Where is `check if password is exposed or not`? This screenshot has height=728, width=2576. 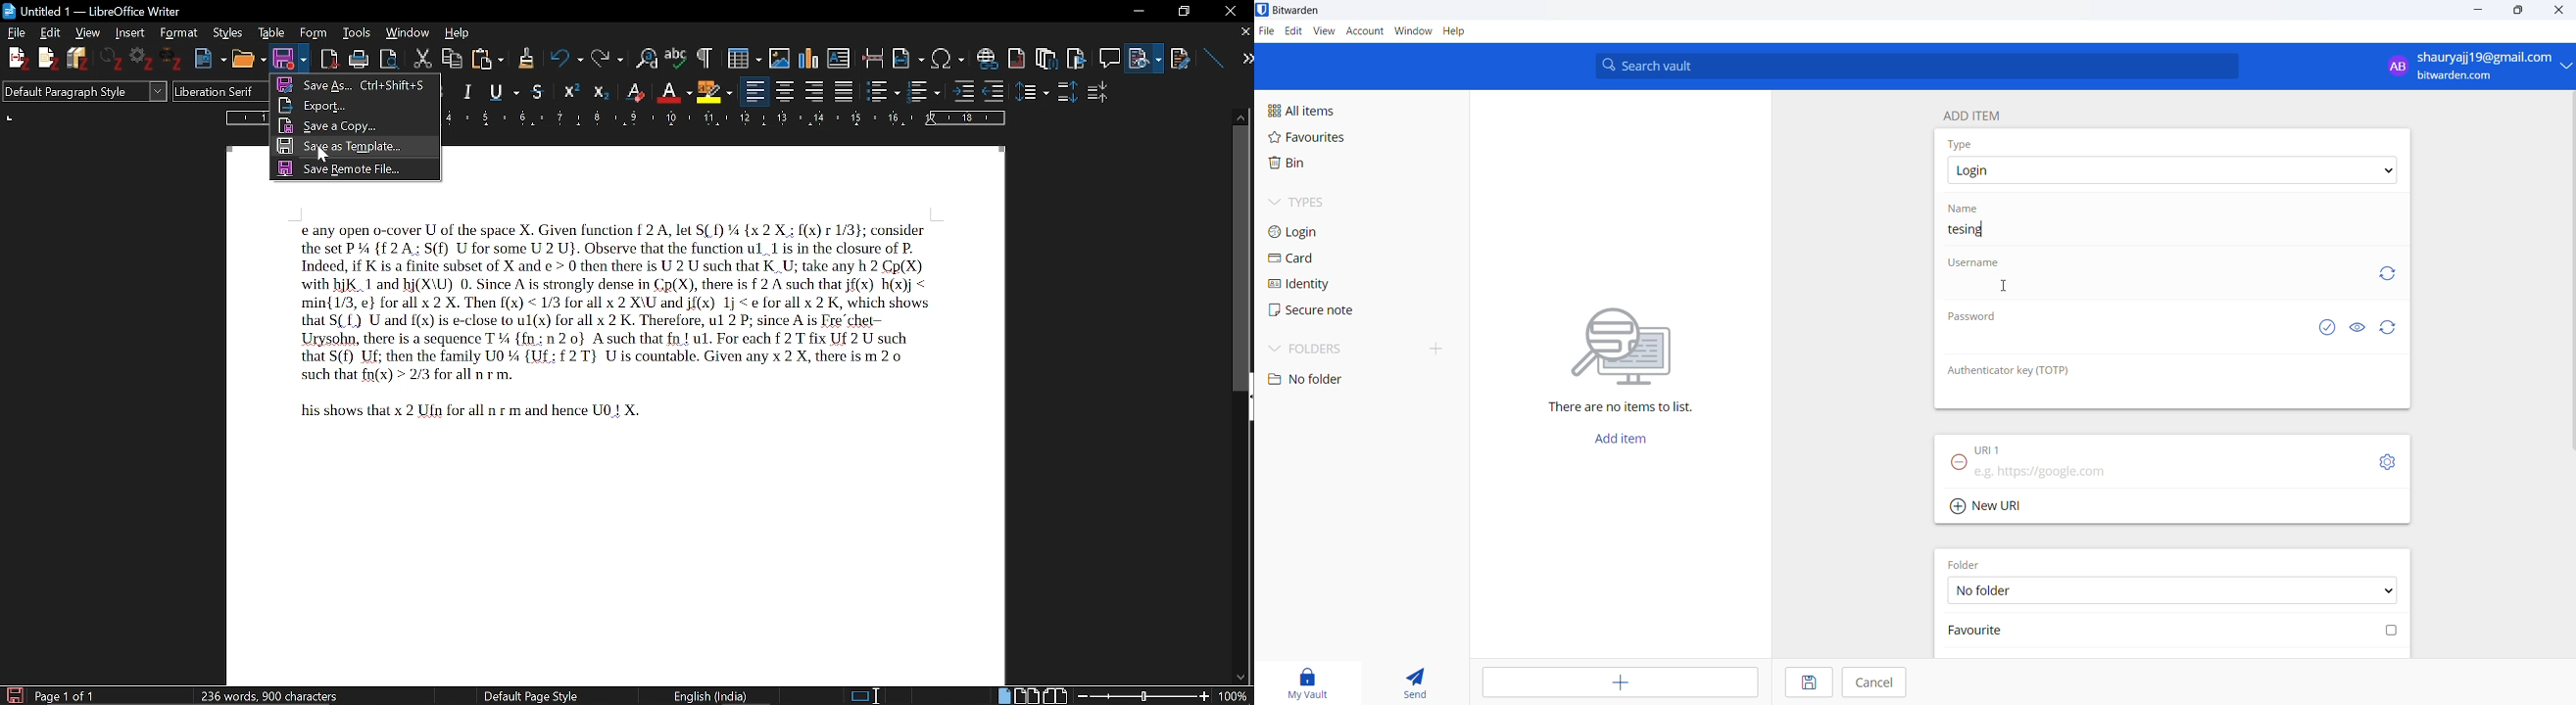 check if password is exposed or not is located at coordinates (2330, 328).